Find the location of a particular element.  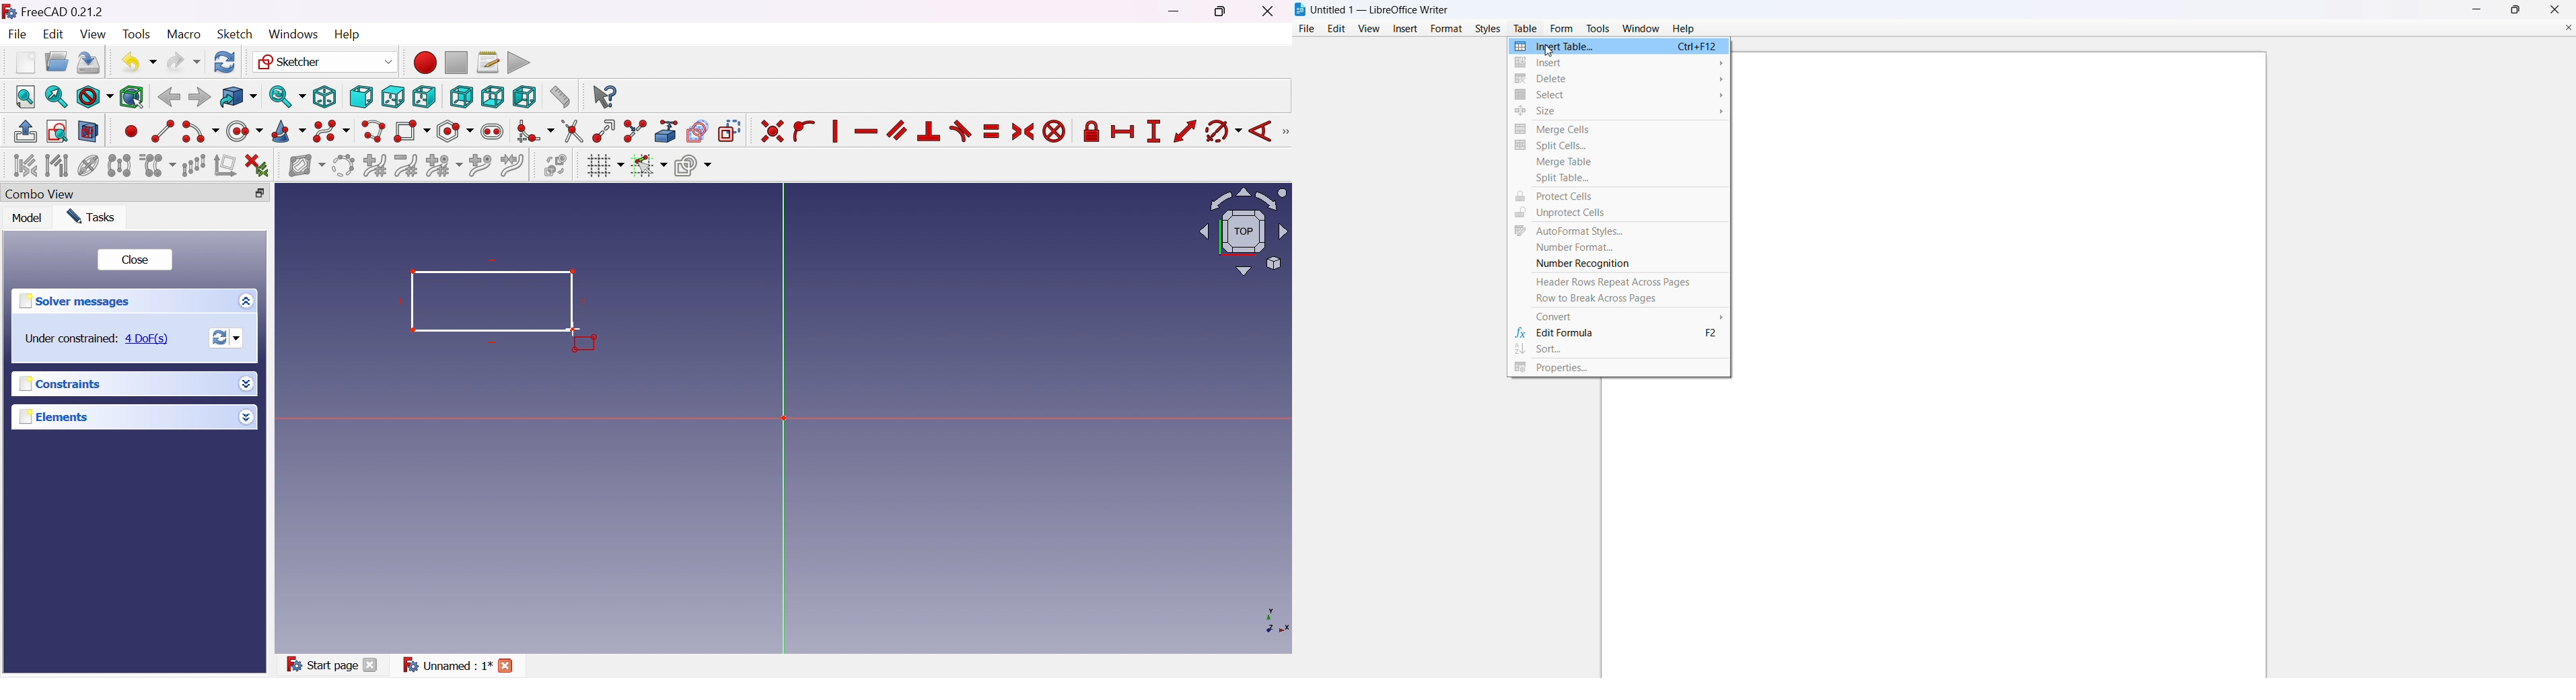

Elements is located at coordinates (55, 416).